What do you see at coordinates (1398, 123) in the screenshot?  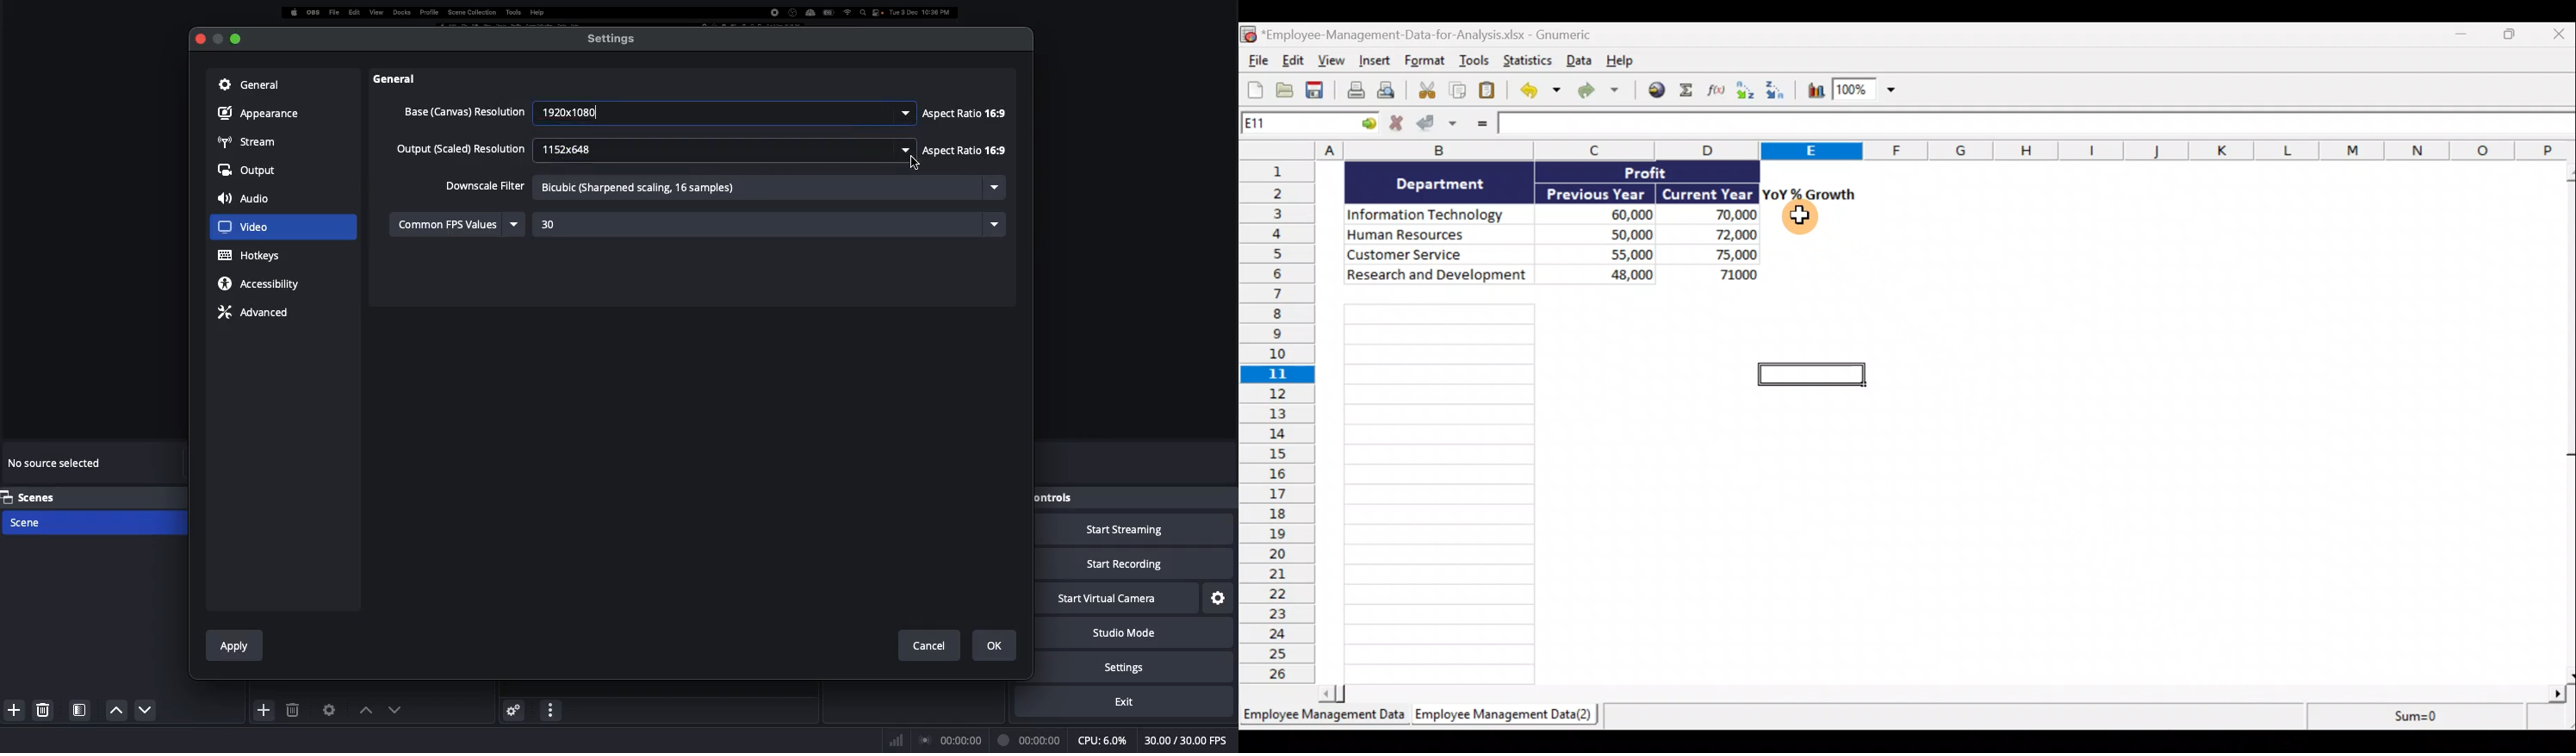 I see `Cancel change` at bounding box center [1398, 123].